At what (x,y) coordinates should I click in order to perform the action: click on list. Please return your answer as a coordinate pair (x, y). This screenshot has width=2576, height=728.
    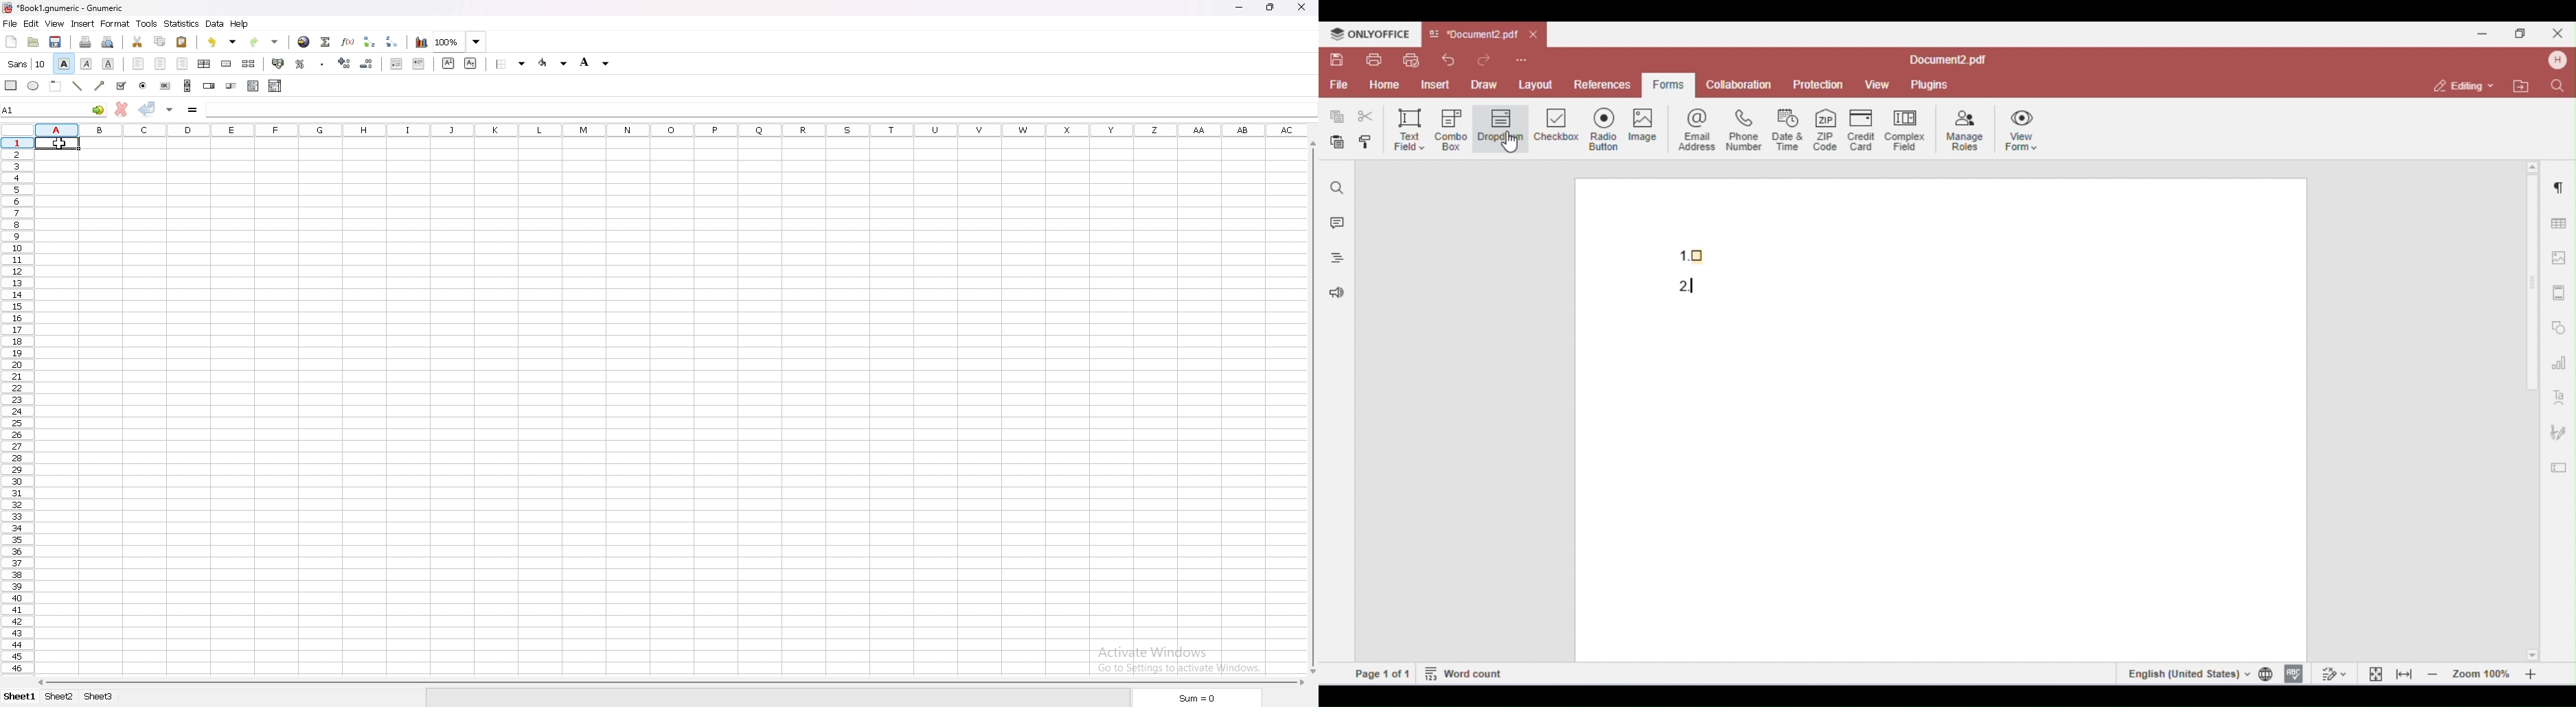
    Looking at the image, I should click on (253, 86).